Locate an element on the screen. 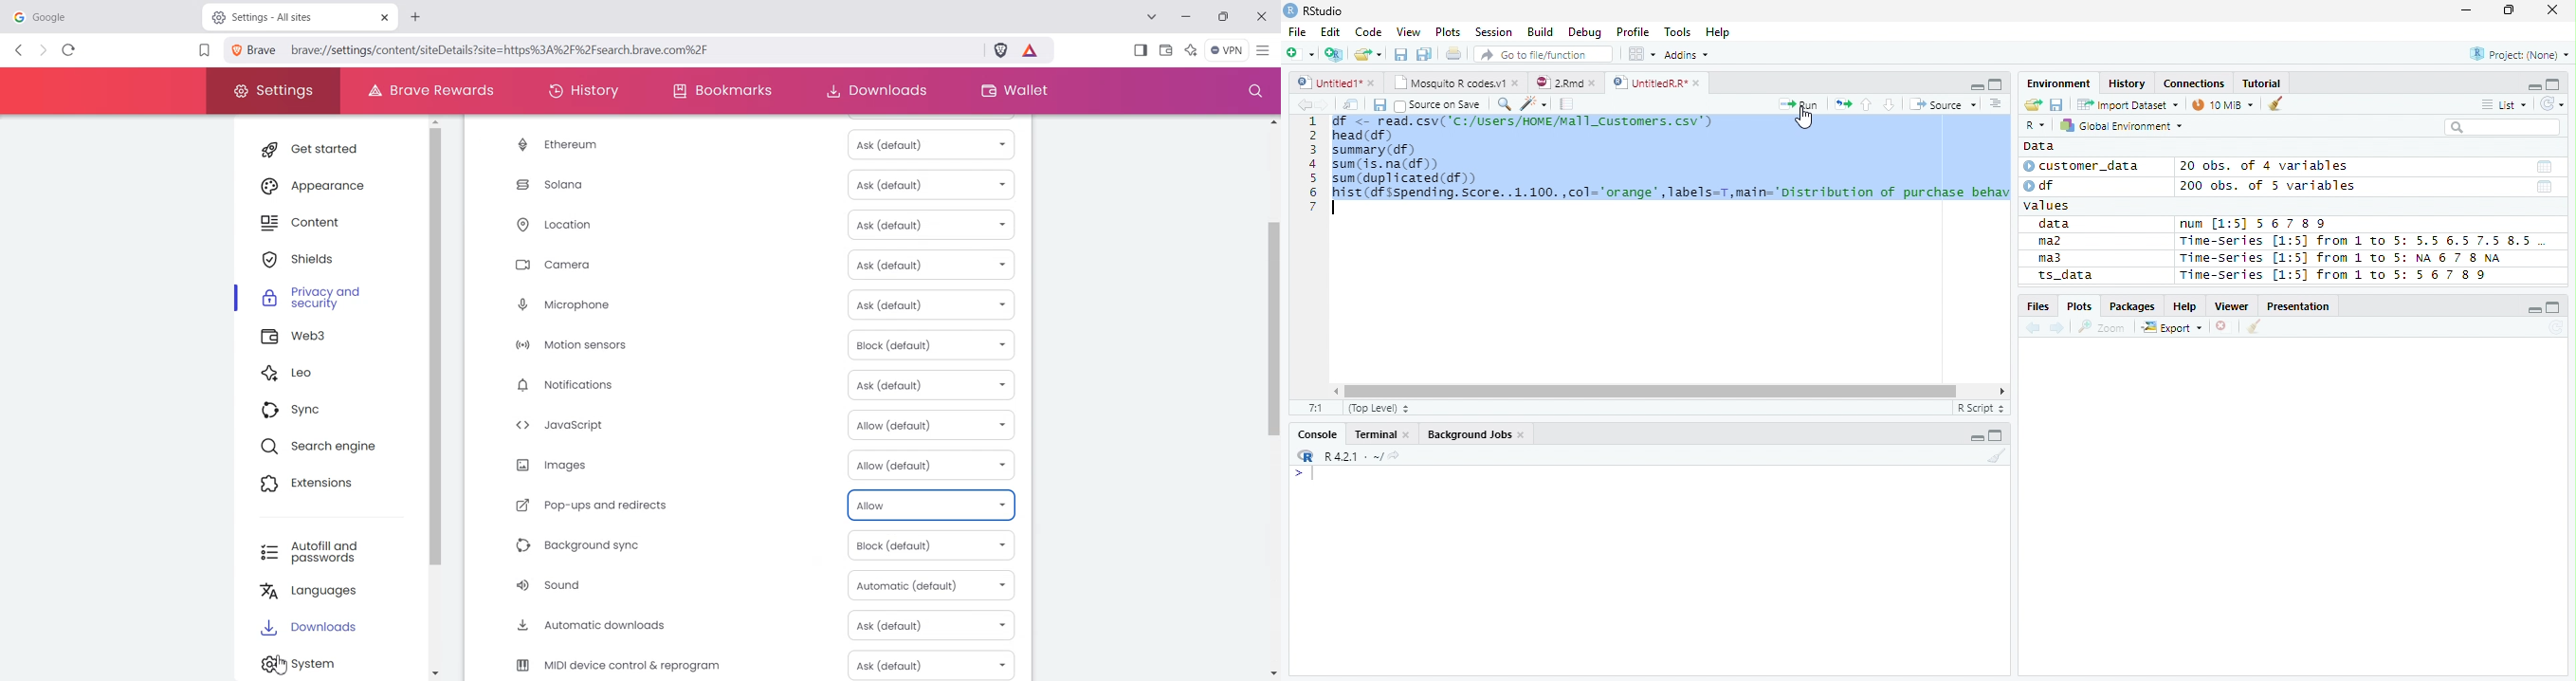 The height and width of the screenshot is (700, 2576). Debug is located at coordinates (1585, 33).